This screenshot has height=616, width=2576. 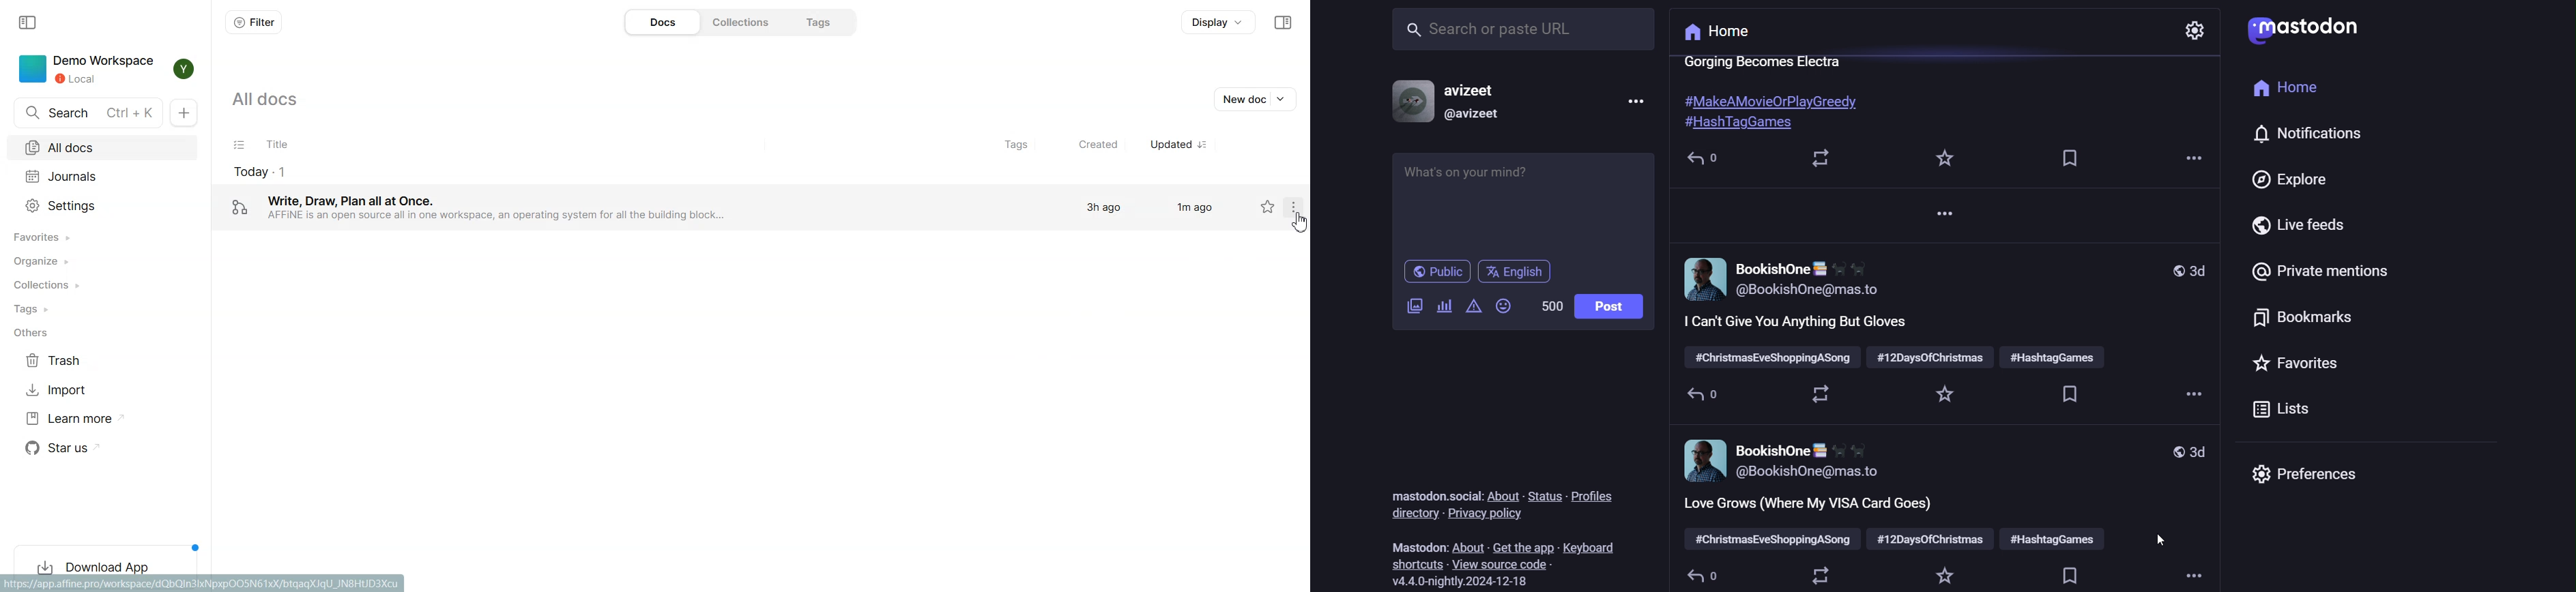 I want to click on bookmark, so click(x=2065, y=575).